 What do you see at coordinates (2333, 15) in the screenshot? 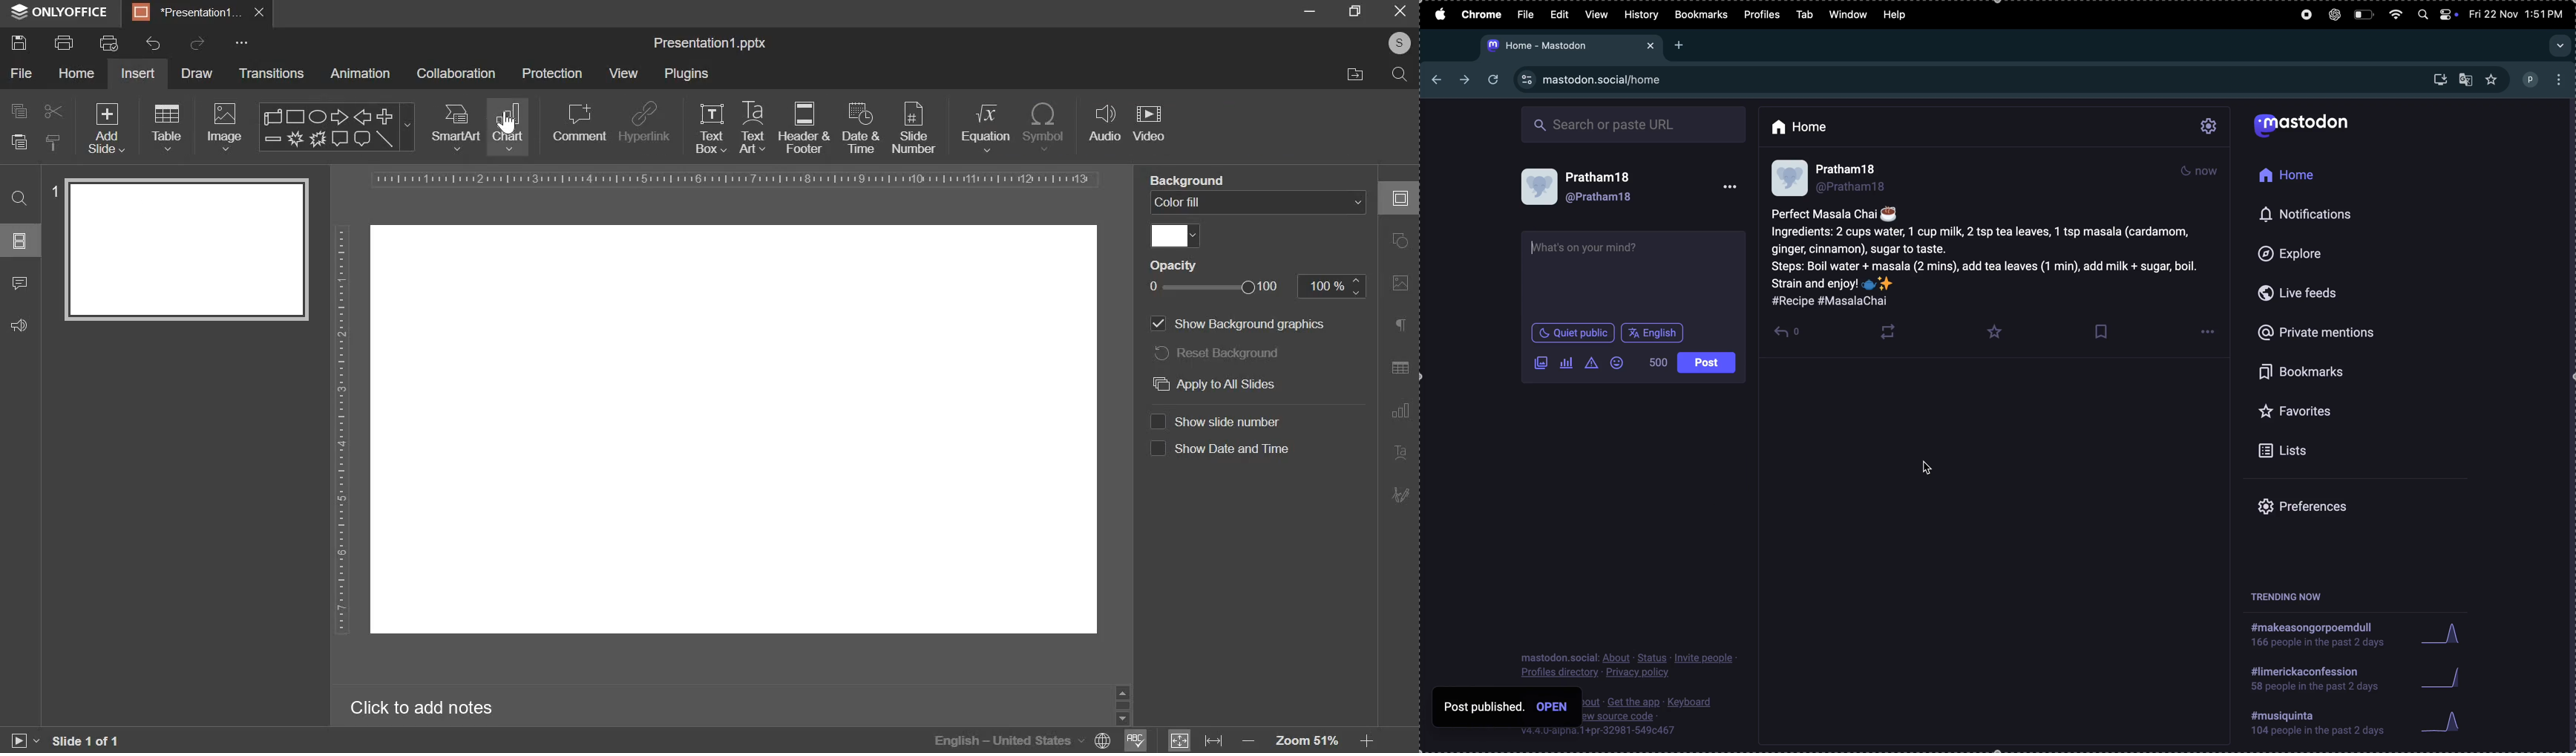
I see `chatgpt` at bounding box center [2333, 15].